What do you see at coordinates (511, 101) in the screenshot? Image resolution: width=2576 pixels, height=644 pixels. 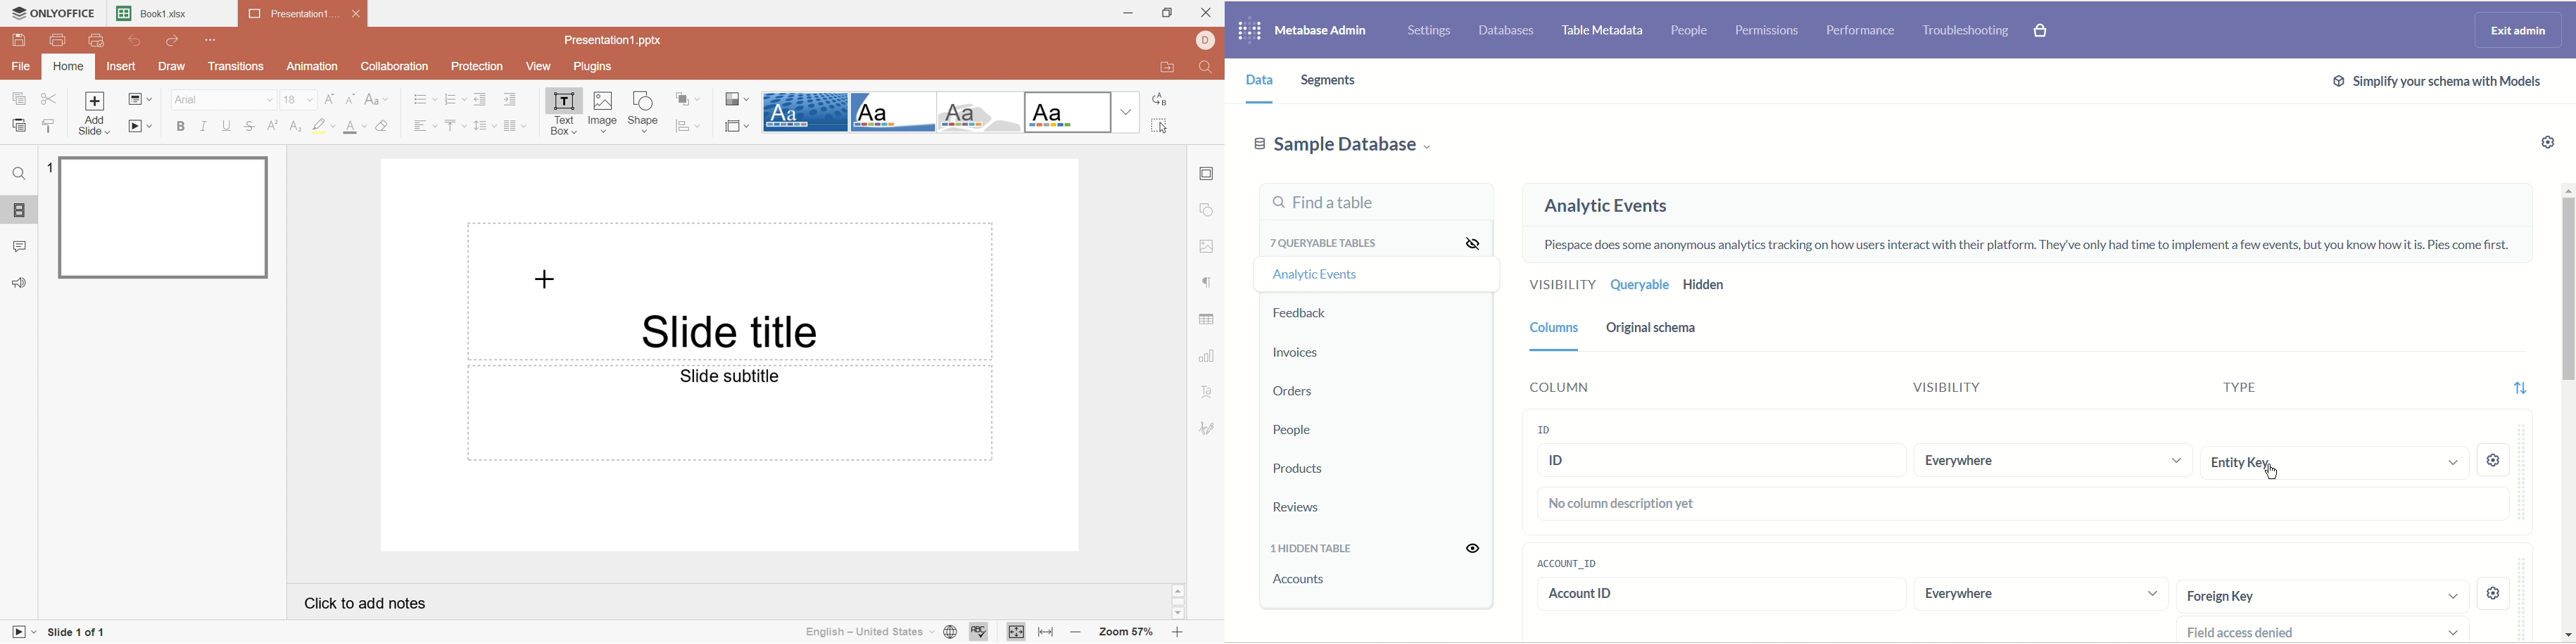 I see `Increase indent` at bounding box center [511, 101].